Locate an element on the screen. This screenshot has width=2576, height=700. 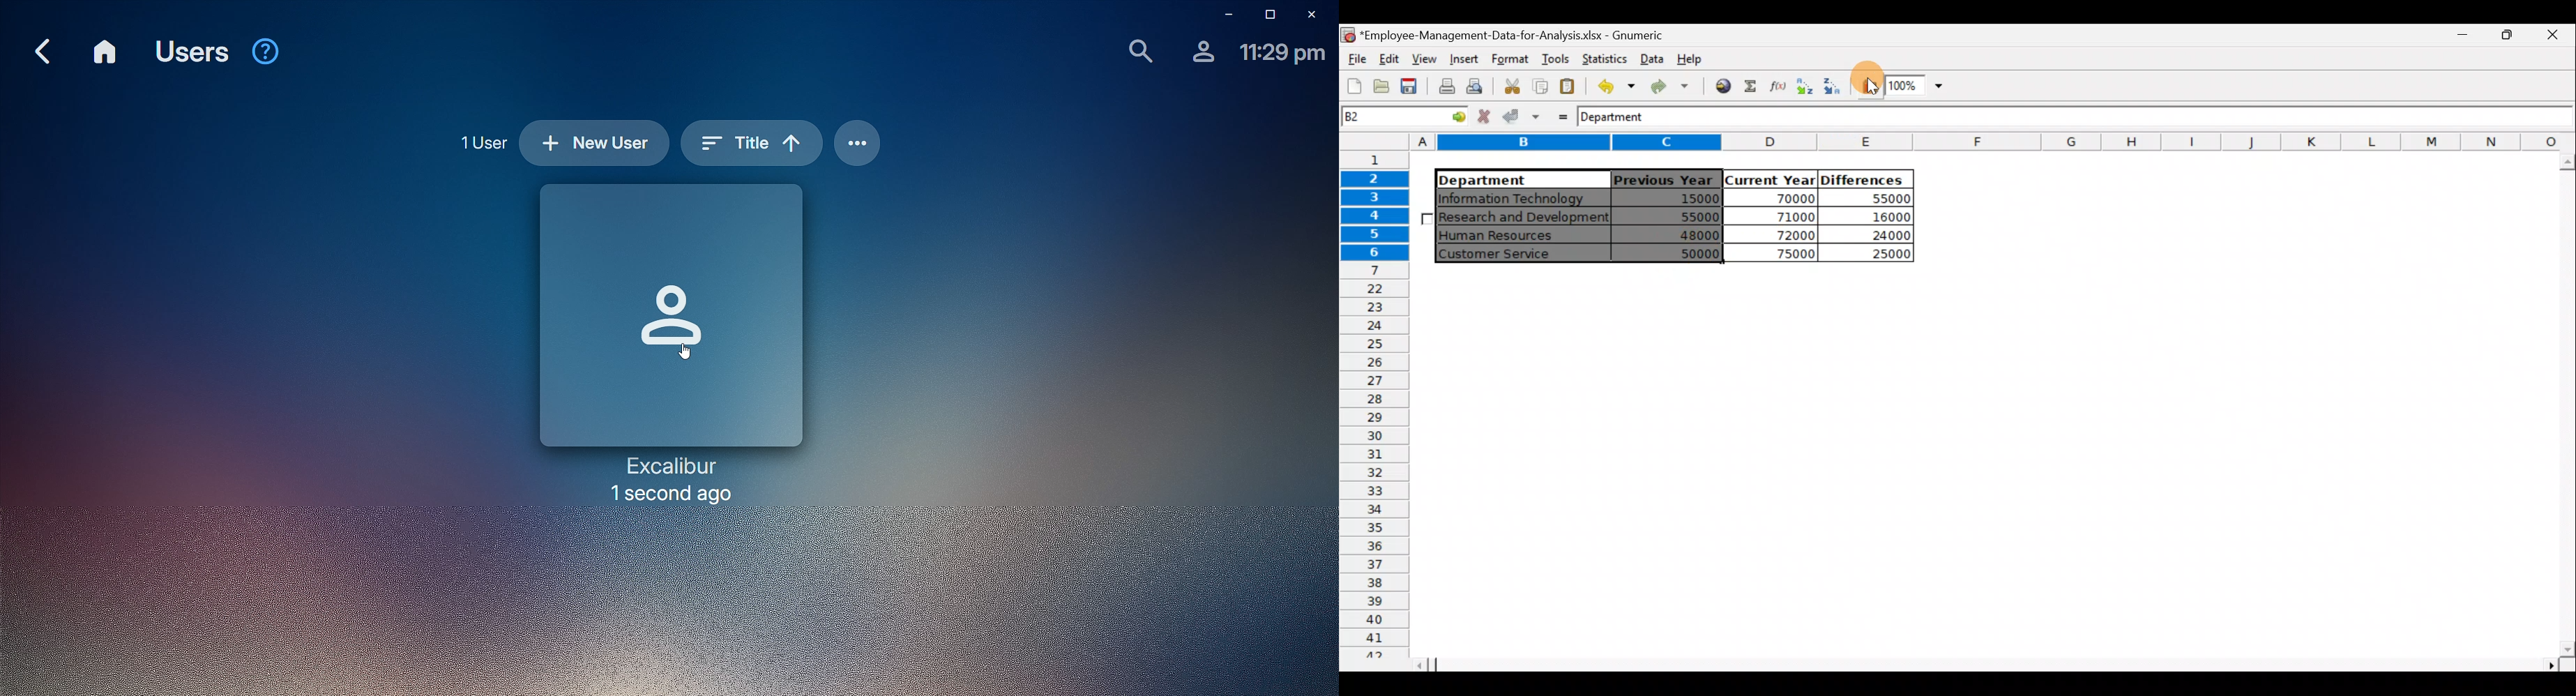
|Information Technology is located at coordinates (1521, 198).